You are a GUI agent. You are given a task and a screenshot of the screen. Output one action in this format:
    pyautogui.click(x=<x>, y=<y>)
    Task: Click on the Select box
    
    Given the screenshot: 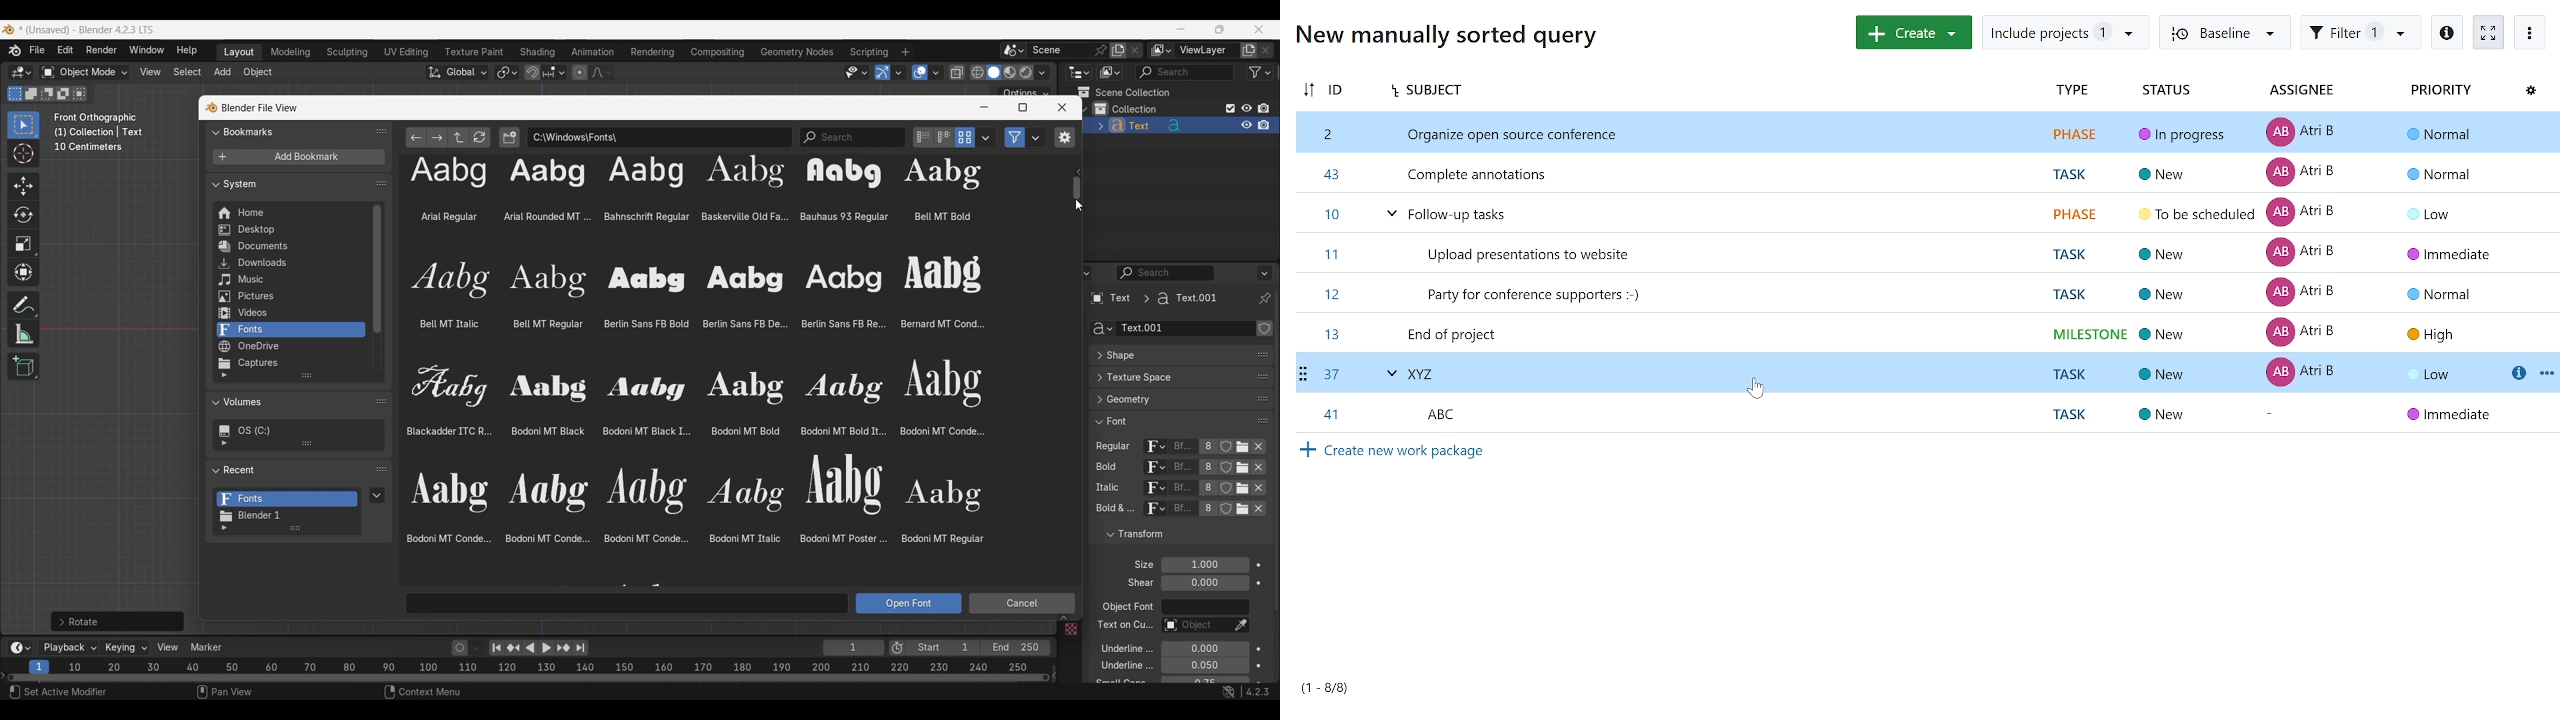 What is the action you would take?
    pyautogui.click(x=23, y=125)
    